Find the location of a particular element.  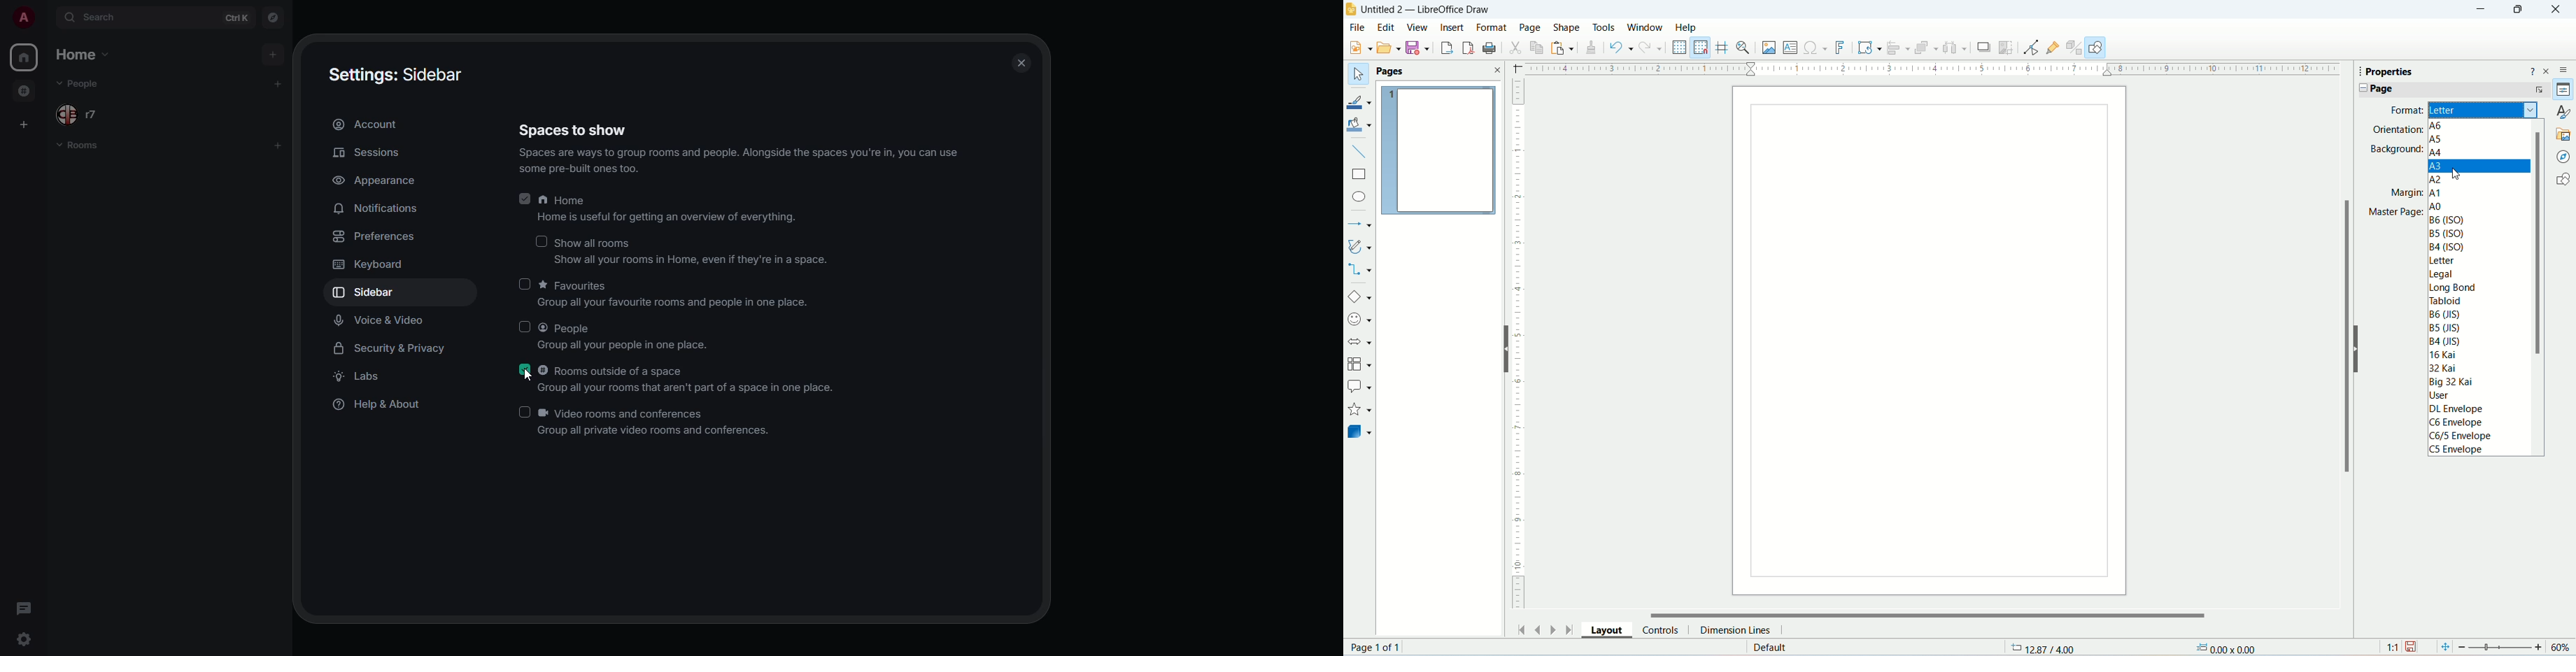

display grid is located at coordinates (1679, 46).